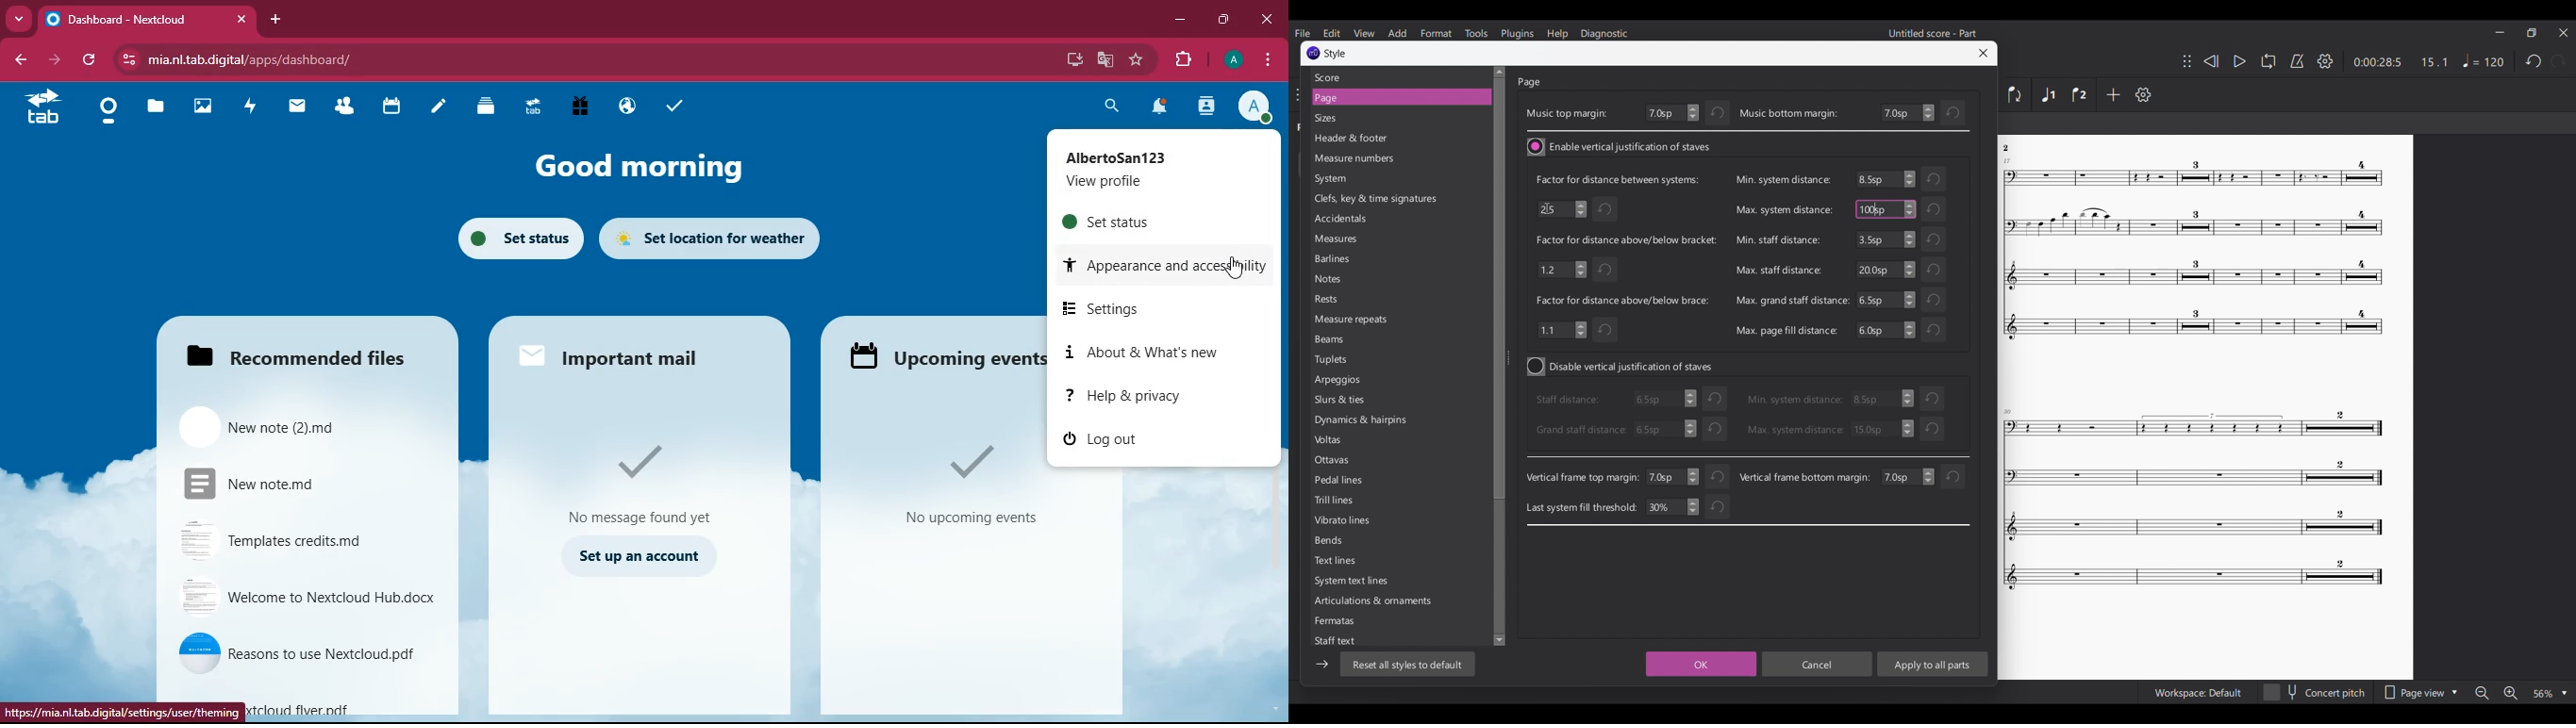  What do you see at coordinates (637, 557) in the screenshot?
I see `set up` at bounding box center [637, 557].